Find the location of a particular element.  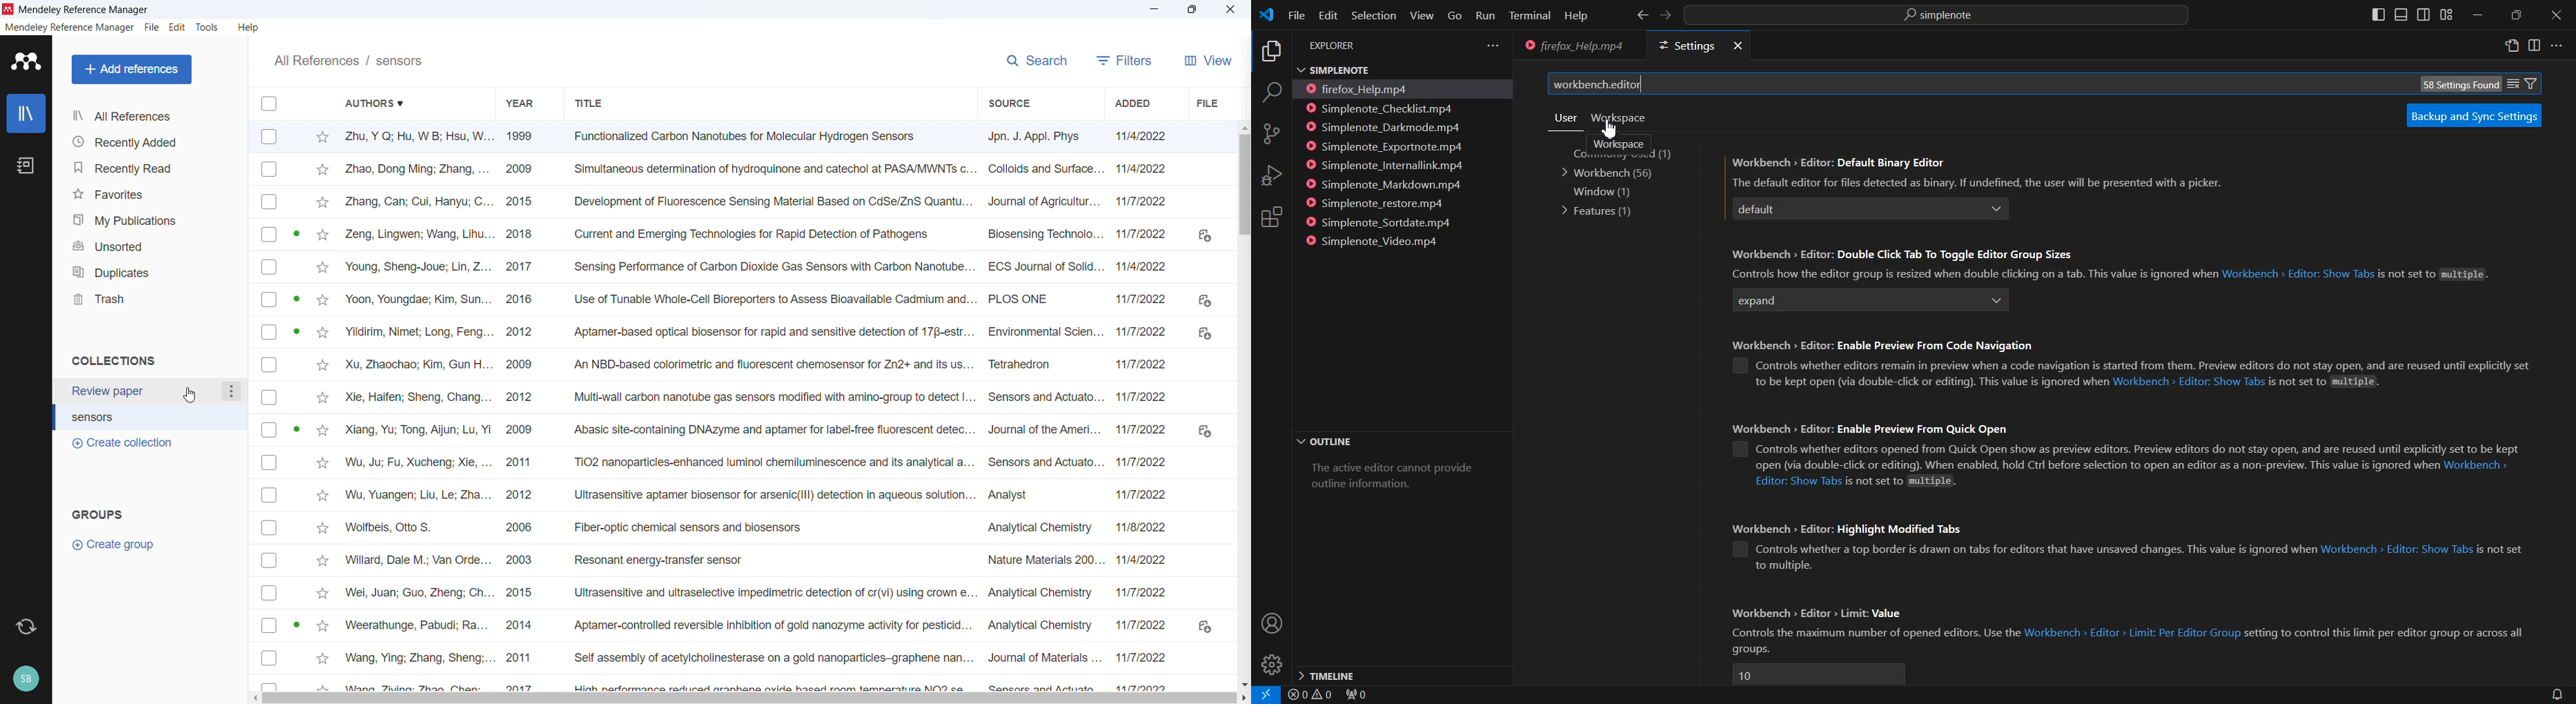

title  is located at coordinates (84, 10).